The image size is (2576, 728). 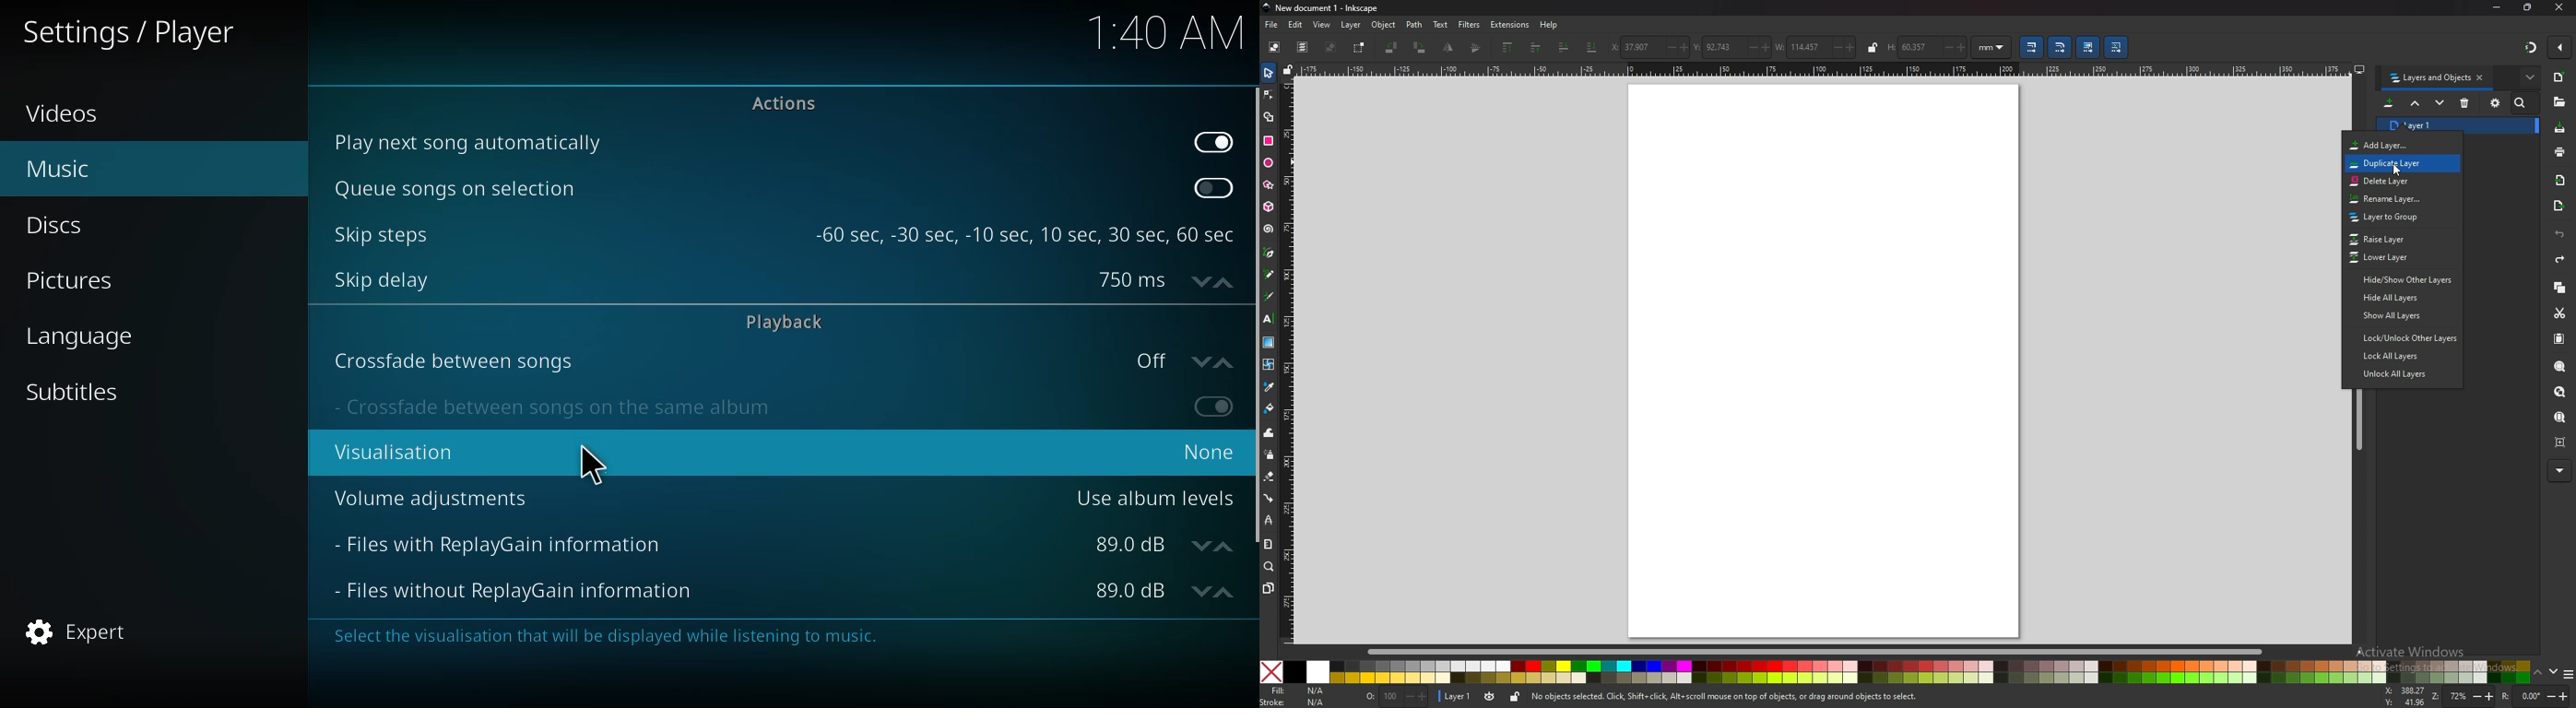 What do you see at coordinates (2538, 673) in the screenshot?
I see `up` at bounding box center [2538, 673].